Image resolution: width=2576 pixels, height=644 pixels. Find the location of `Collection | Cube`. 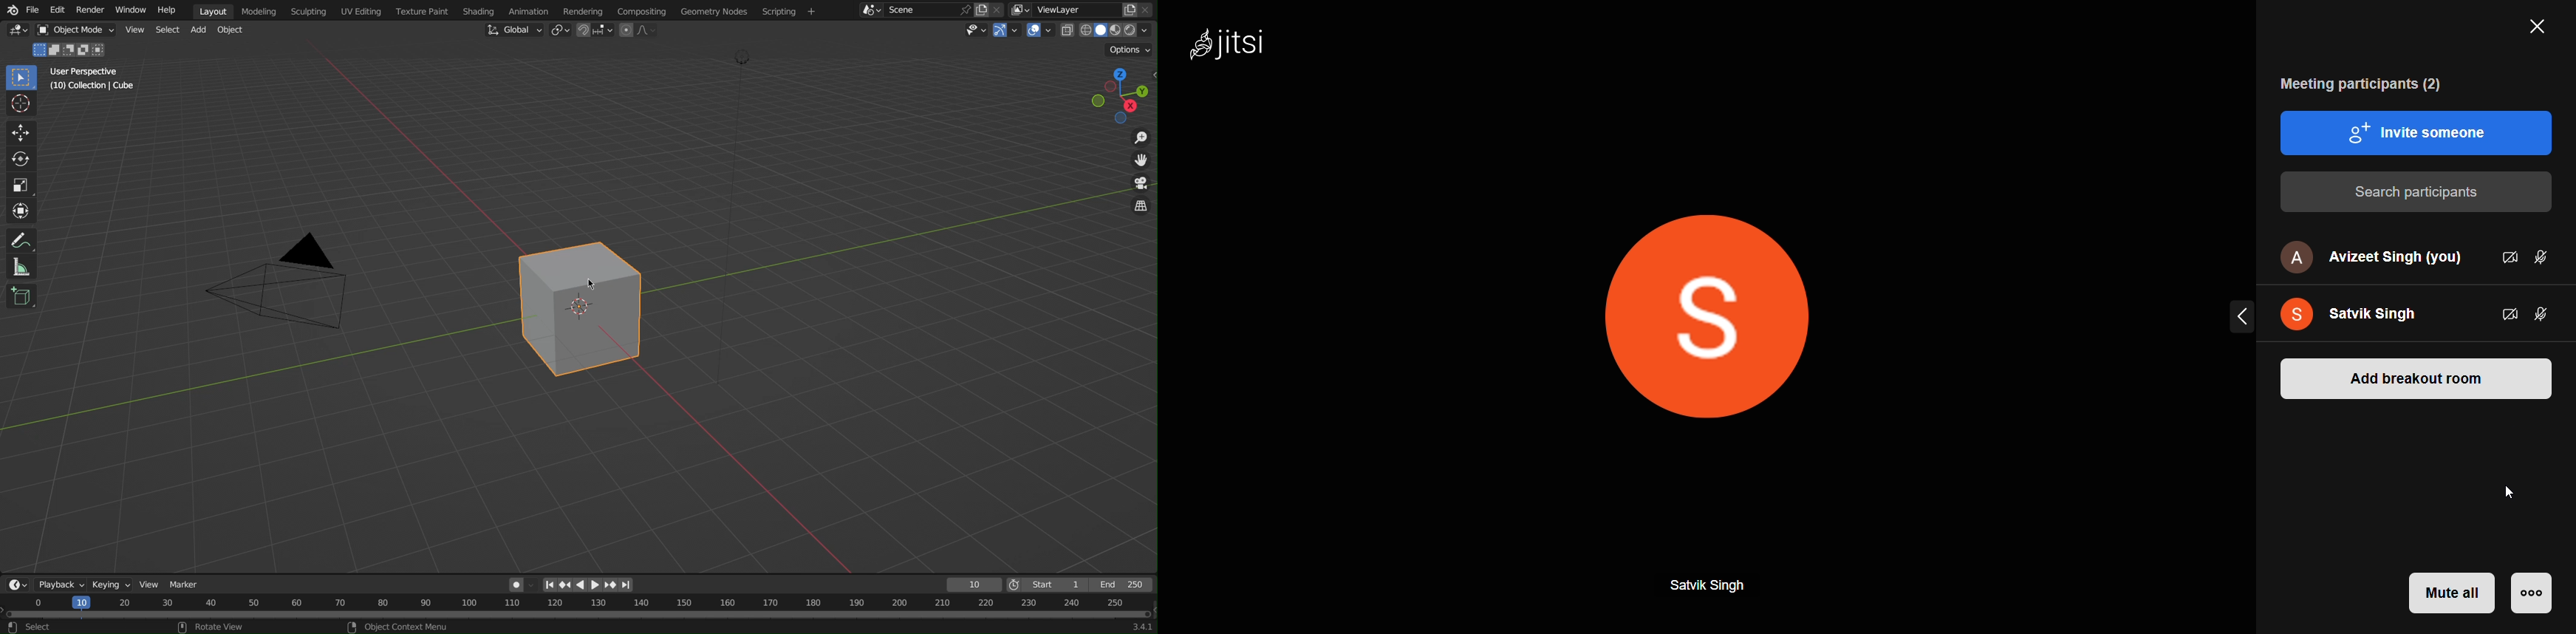

Collection | Cube is located at coordinates (94, 88).